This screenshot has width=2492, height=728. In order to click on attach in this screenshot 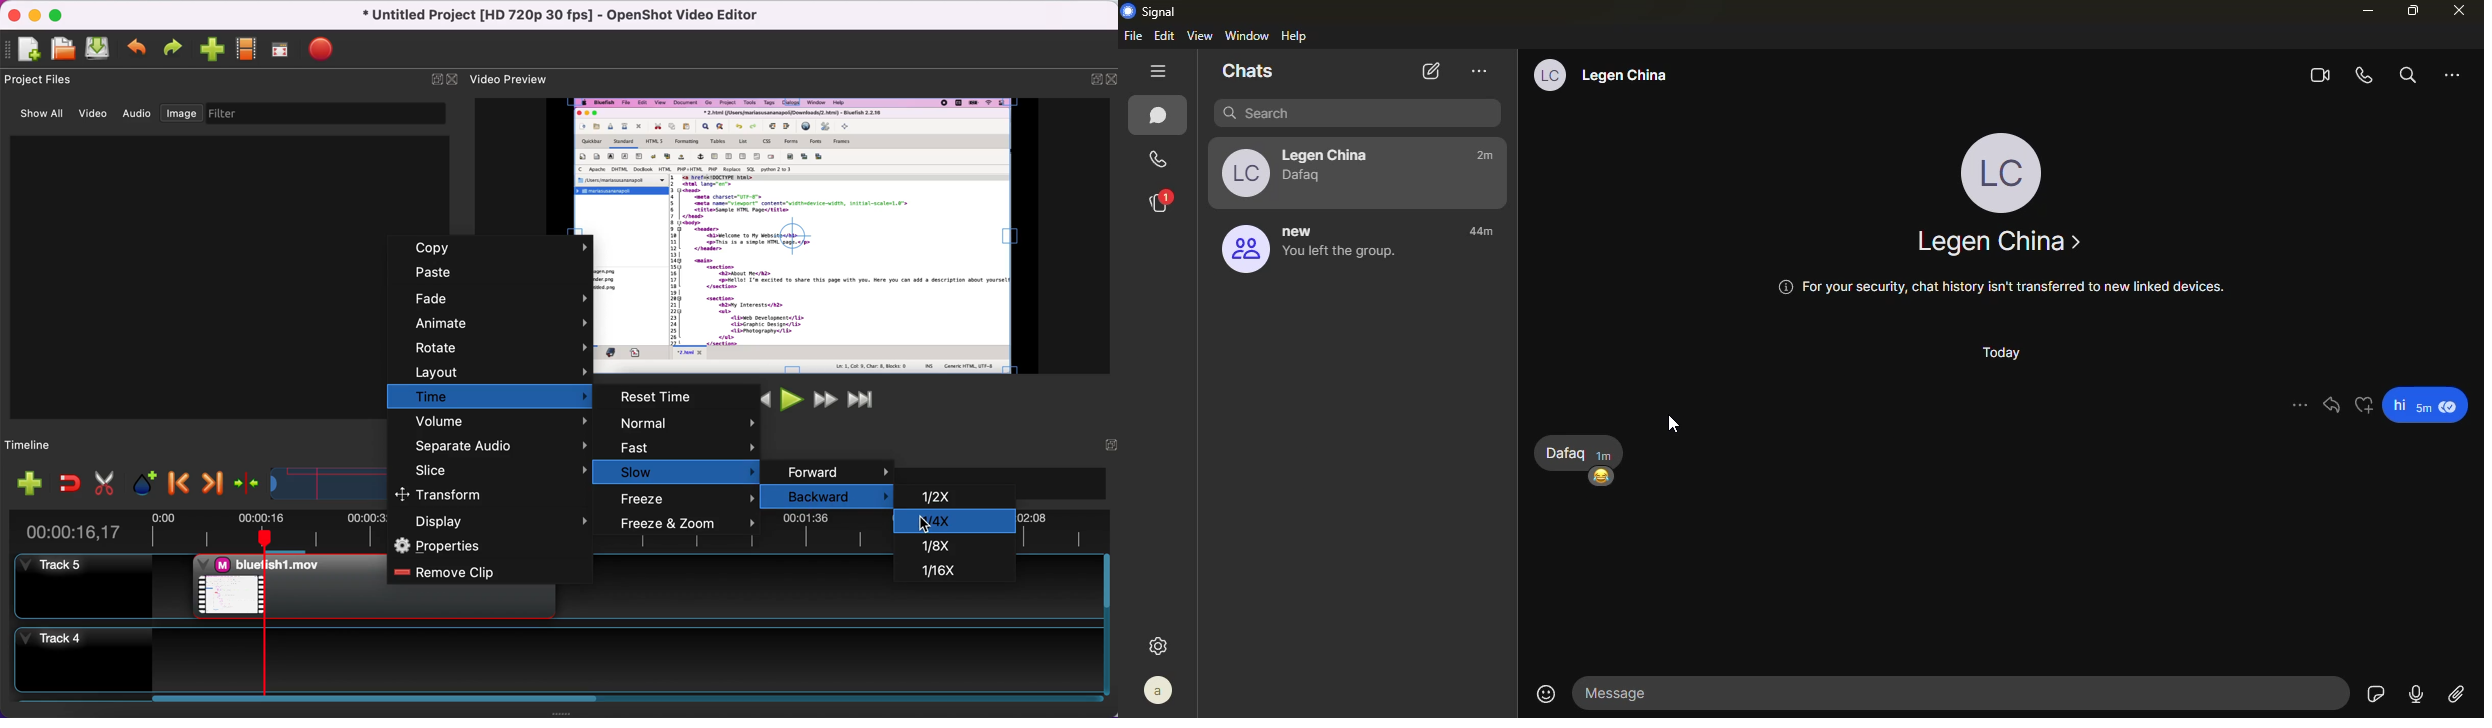, I will do `click(2457, 695)`.